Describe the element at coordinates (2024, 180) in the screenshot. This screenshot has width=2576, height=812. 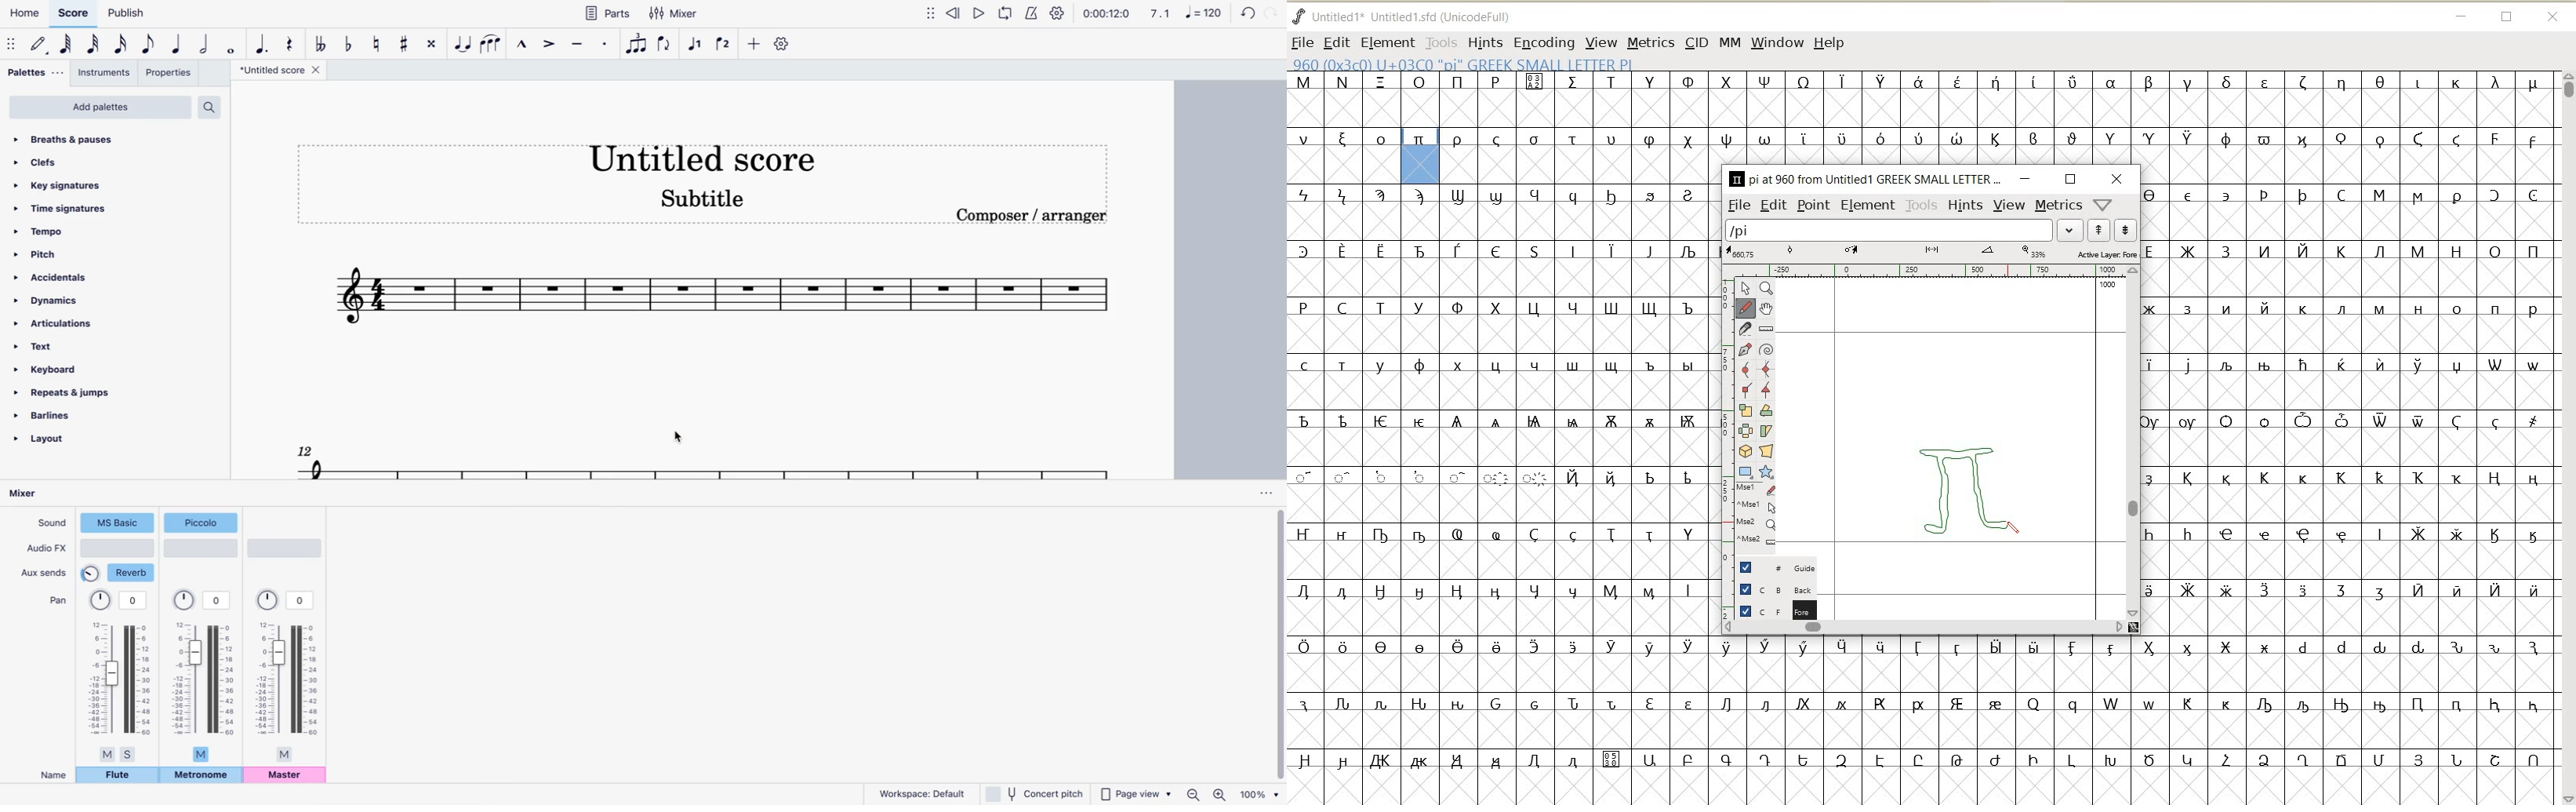
I see `MINIMIZE` at that location.